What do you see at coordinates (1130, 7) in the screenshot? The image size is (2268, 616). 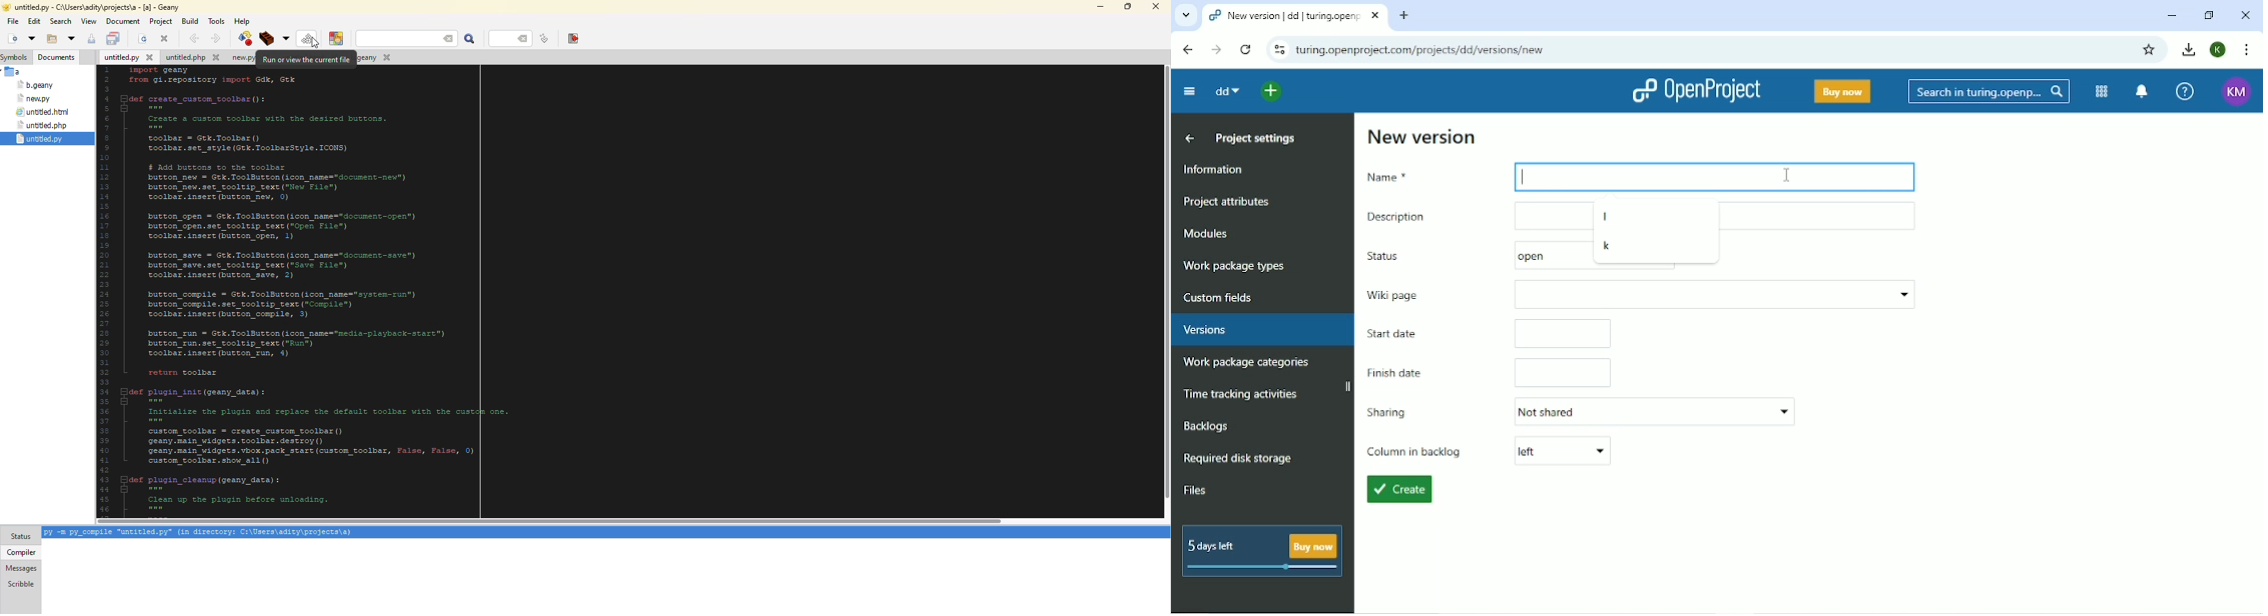 I see `maximize` at bounding box center [1130, 7].